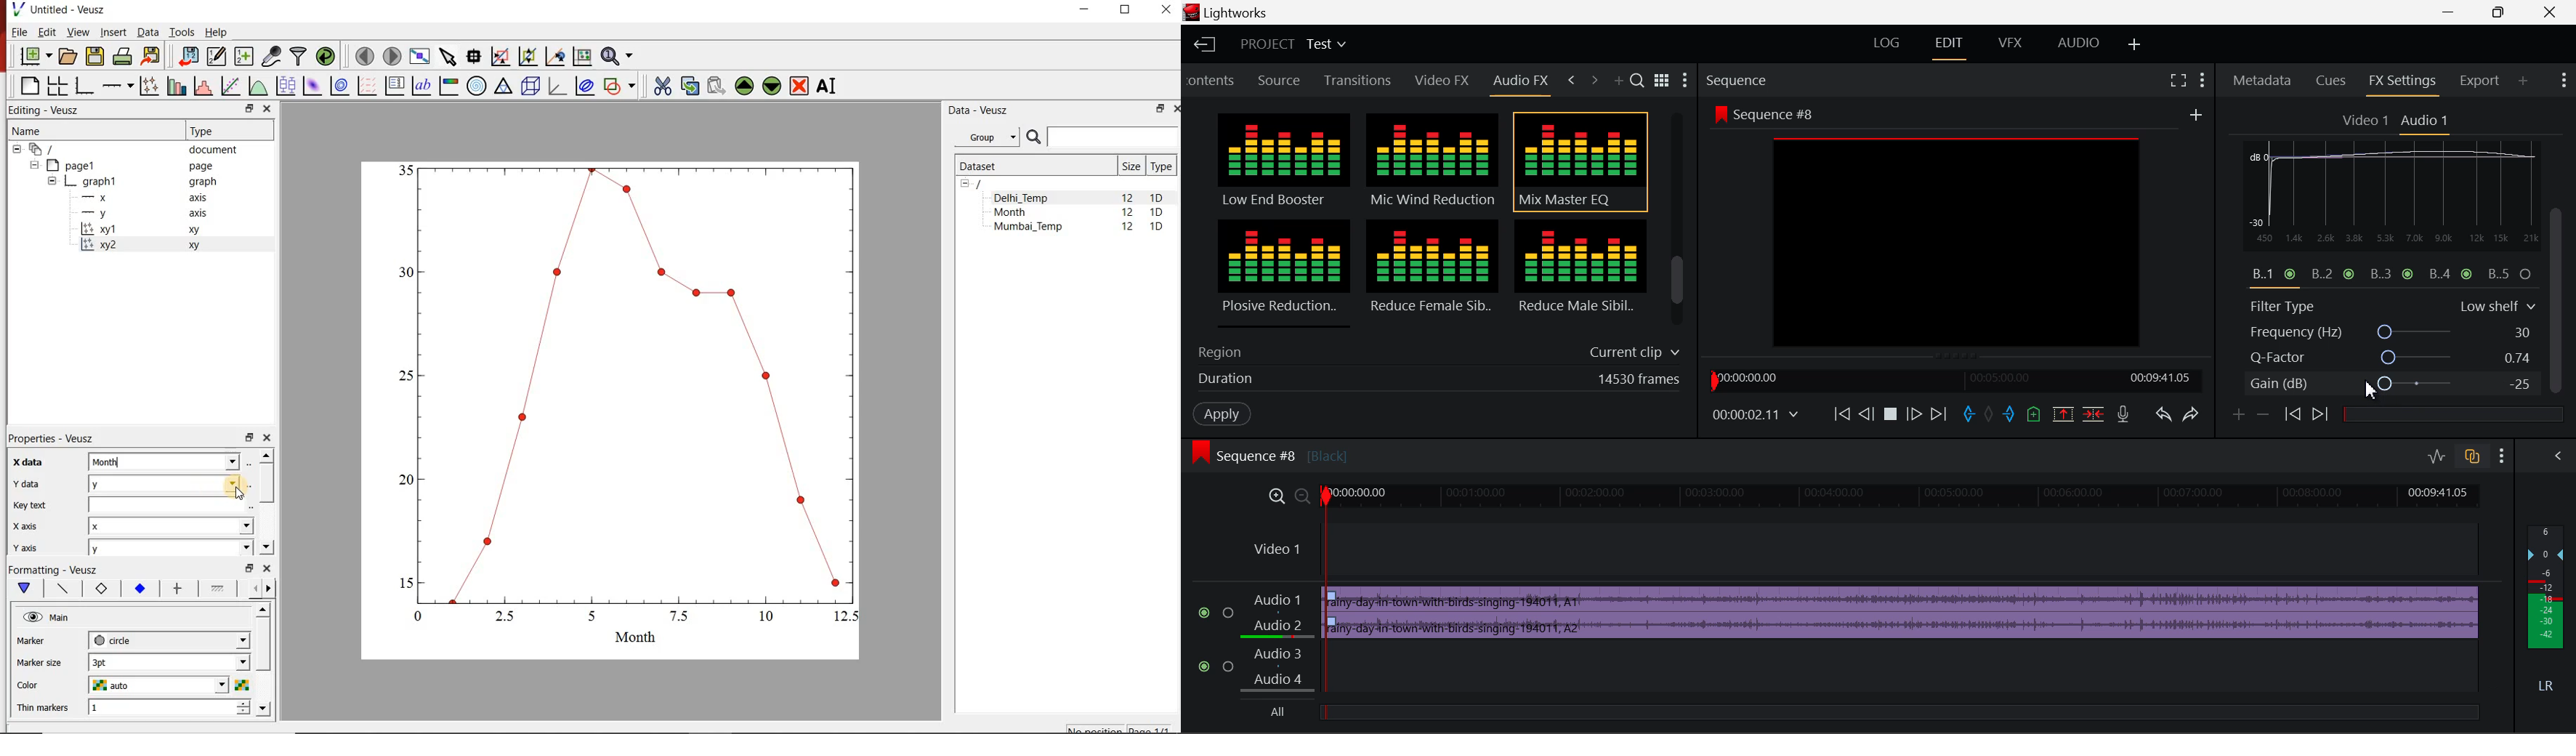  What do you see at coordinates (1032, 166) in the screenshot?
I see `Dataset` at bounding box center [1032, 166].